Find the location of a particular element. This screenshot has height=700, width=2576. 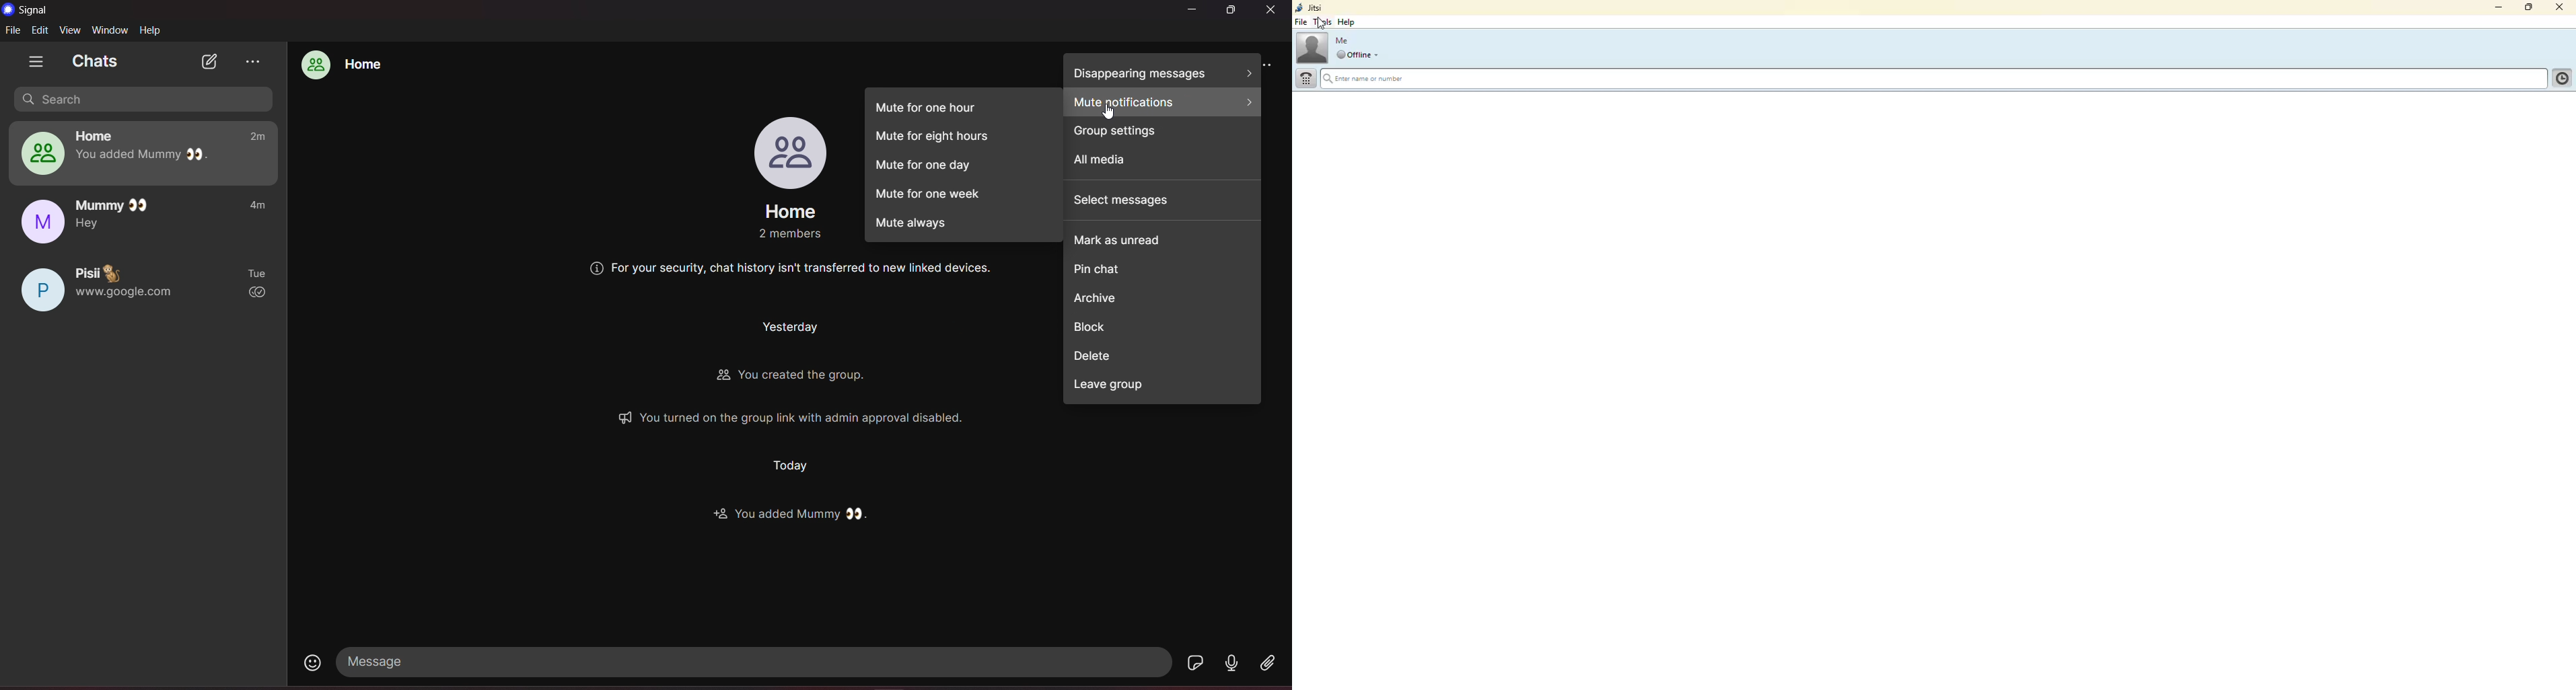

mute for one day is located at coordinates (962, 169).